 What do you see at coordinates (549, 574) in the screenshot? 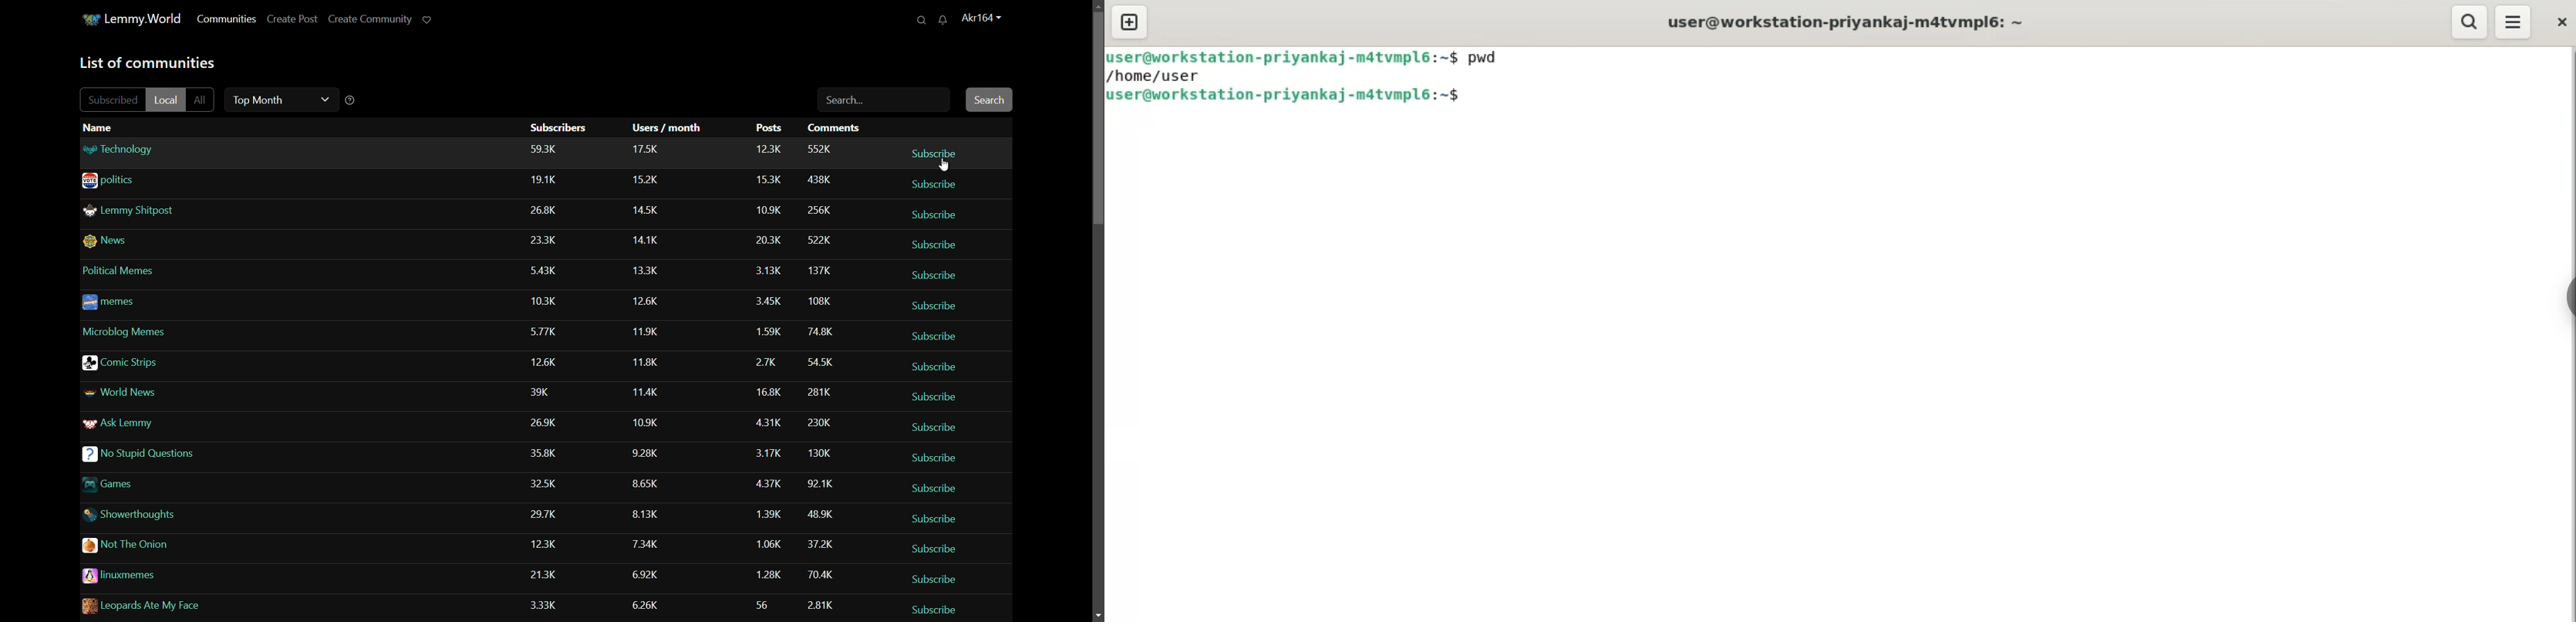
I see `subscribers` at bounding box center [549, 574].